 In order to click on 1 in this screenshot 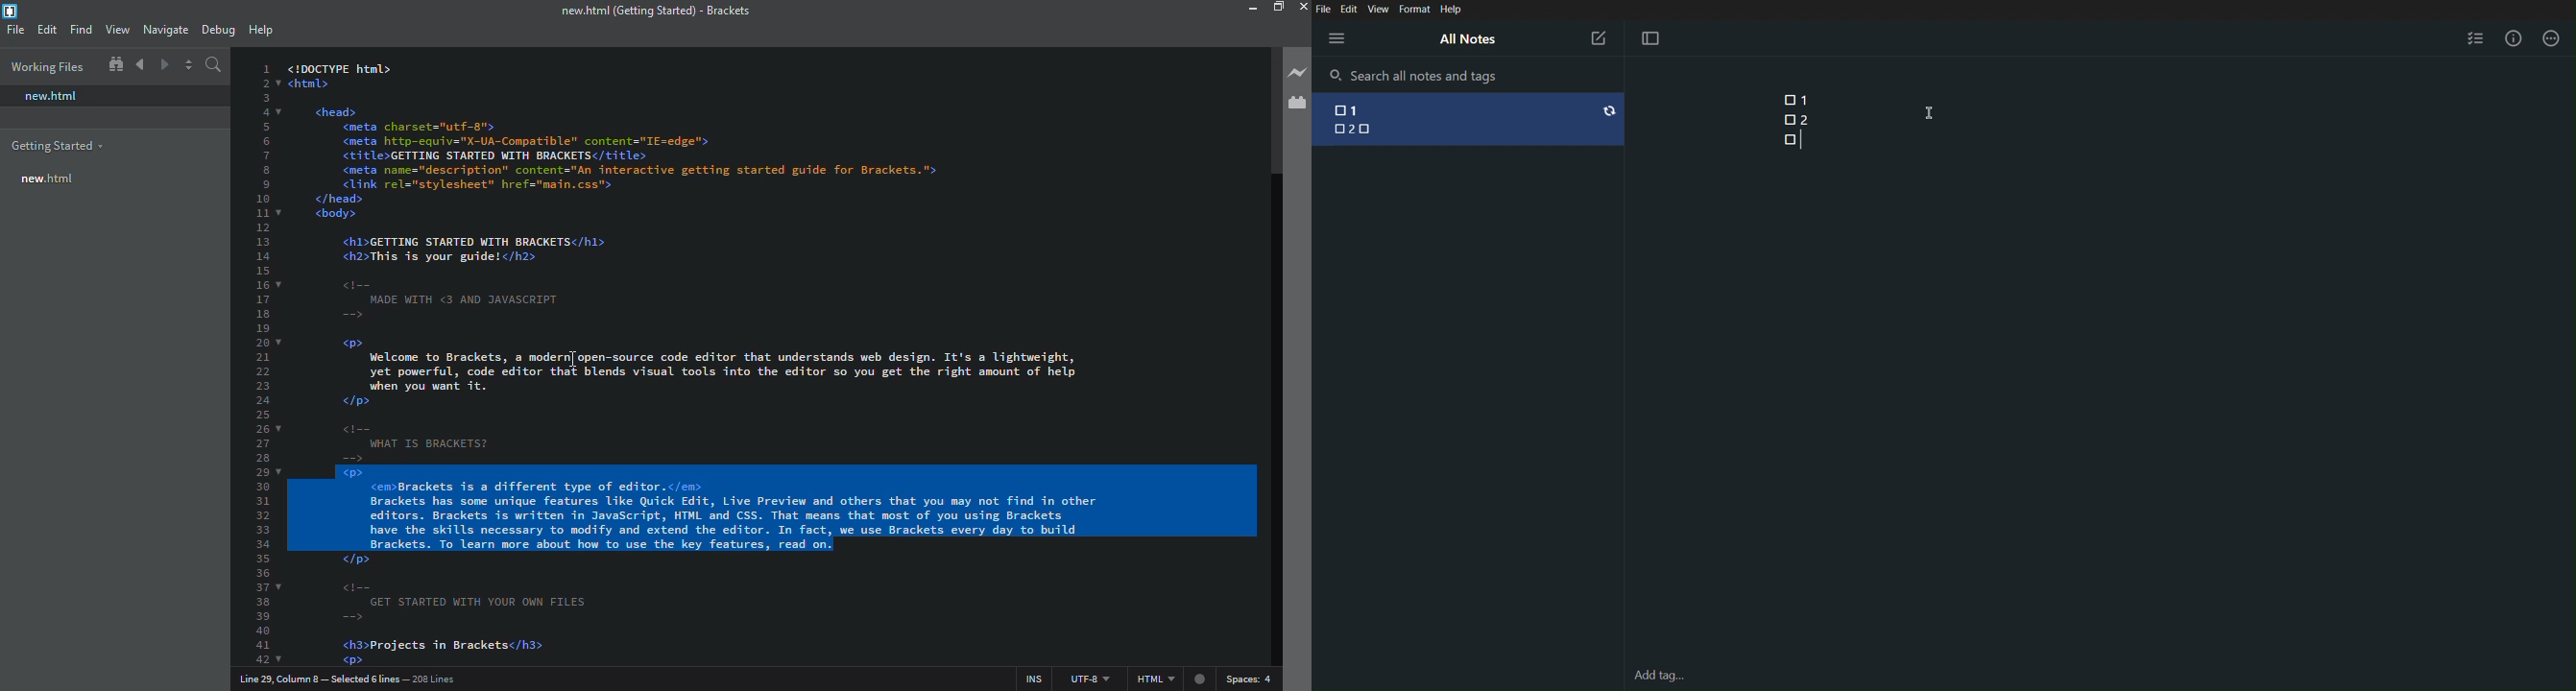, I will do `click(1368, 109)`.